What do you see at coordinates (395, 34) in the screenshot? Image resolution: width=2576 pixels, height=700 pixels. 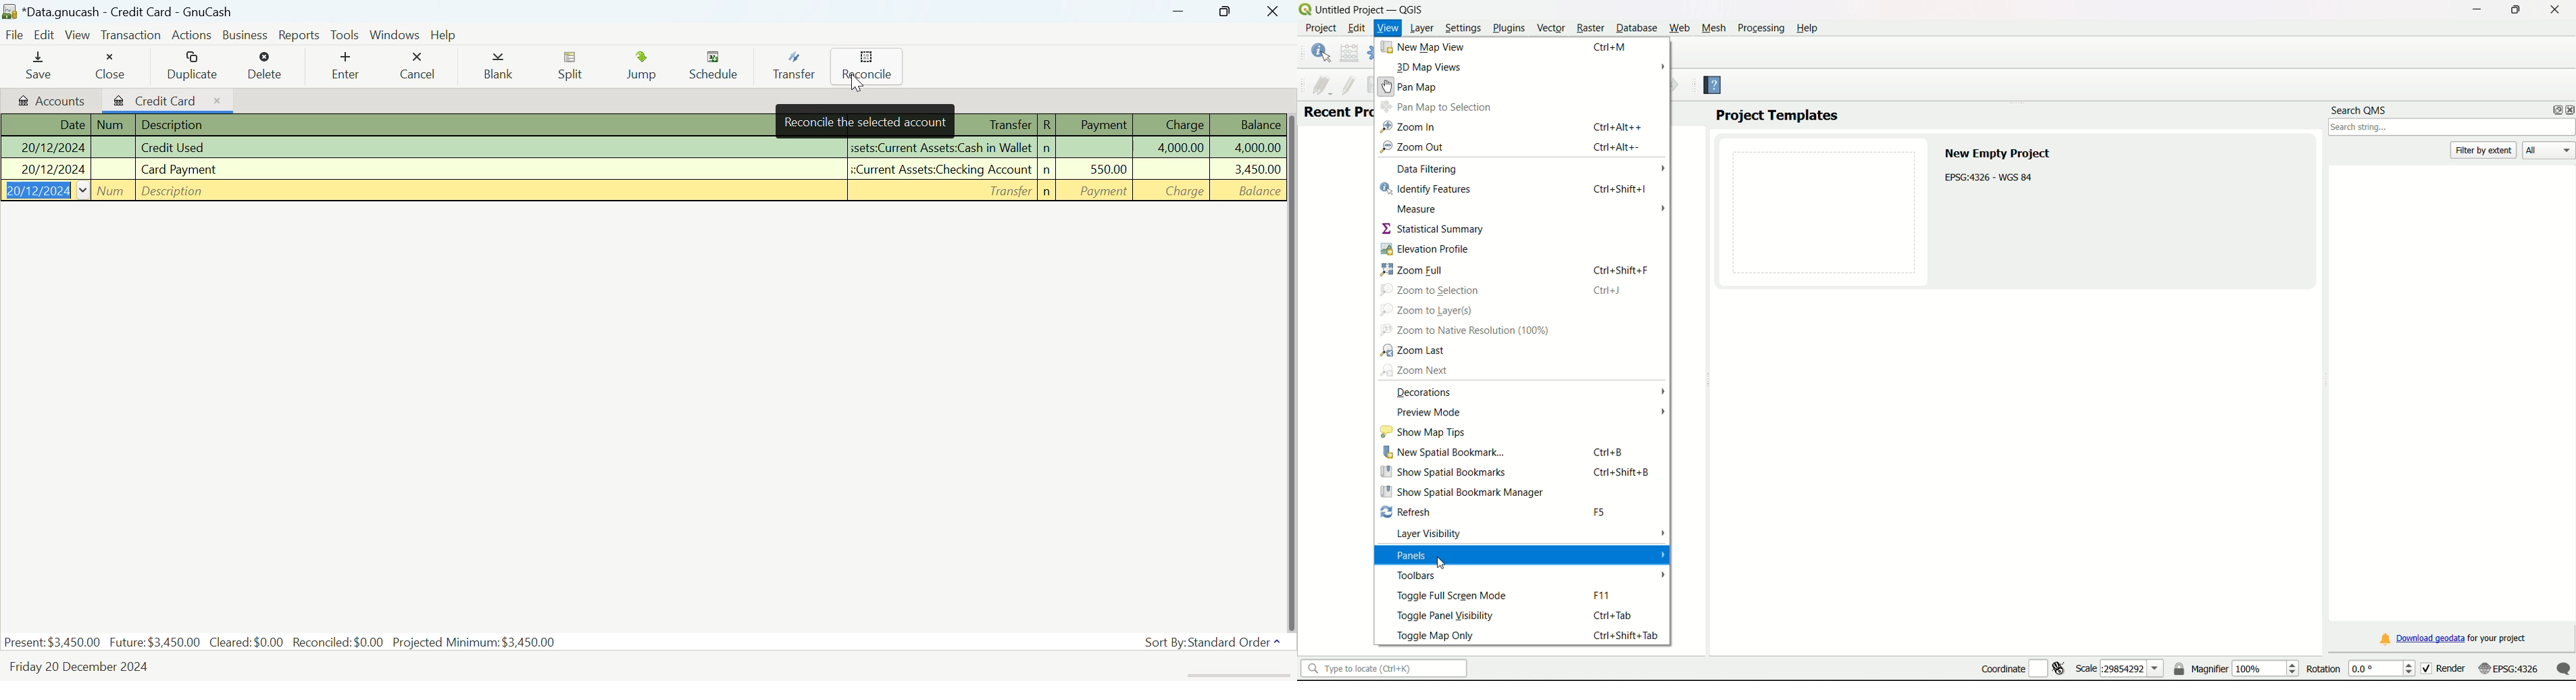 I see `Windows` at bounding box center [395, 34].